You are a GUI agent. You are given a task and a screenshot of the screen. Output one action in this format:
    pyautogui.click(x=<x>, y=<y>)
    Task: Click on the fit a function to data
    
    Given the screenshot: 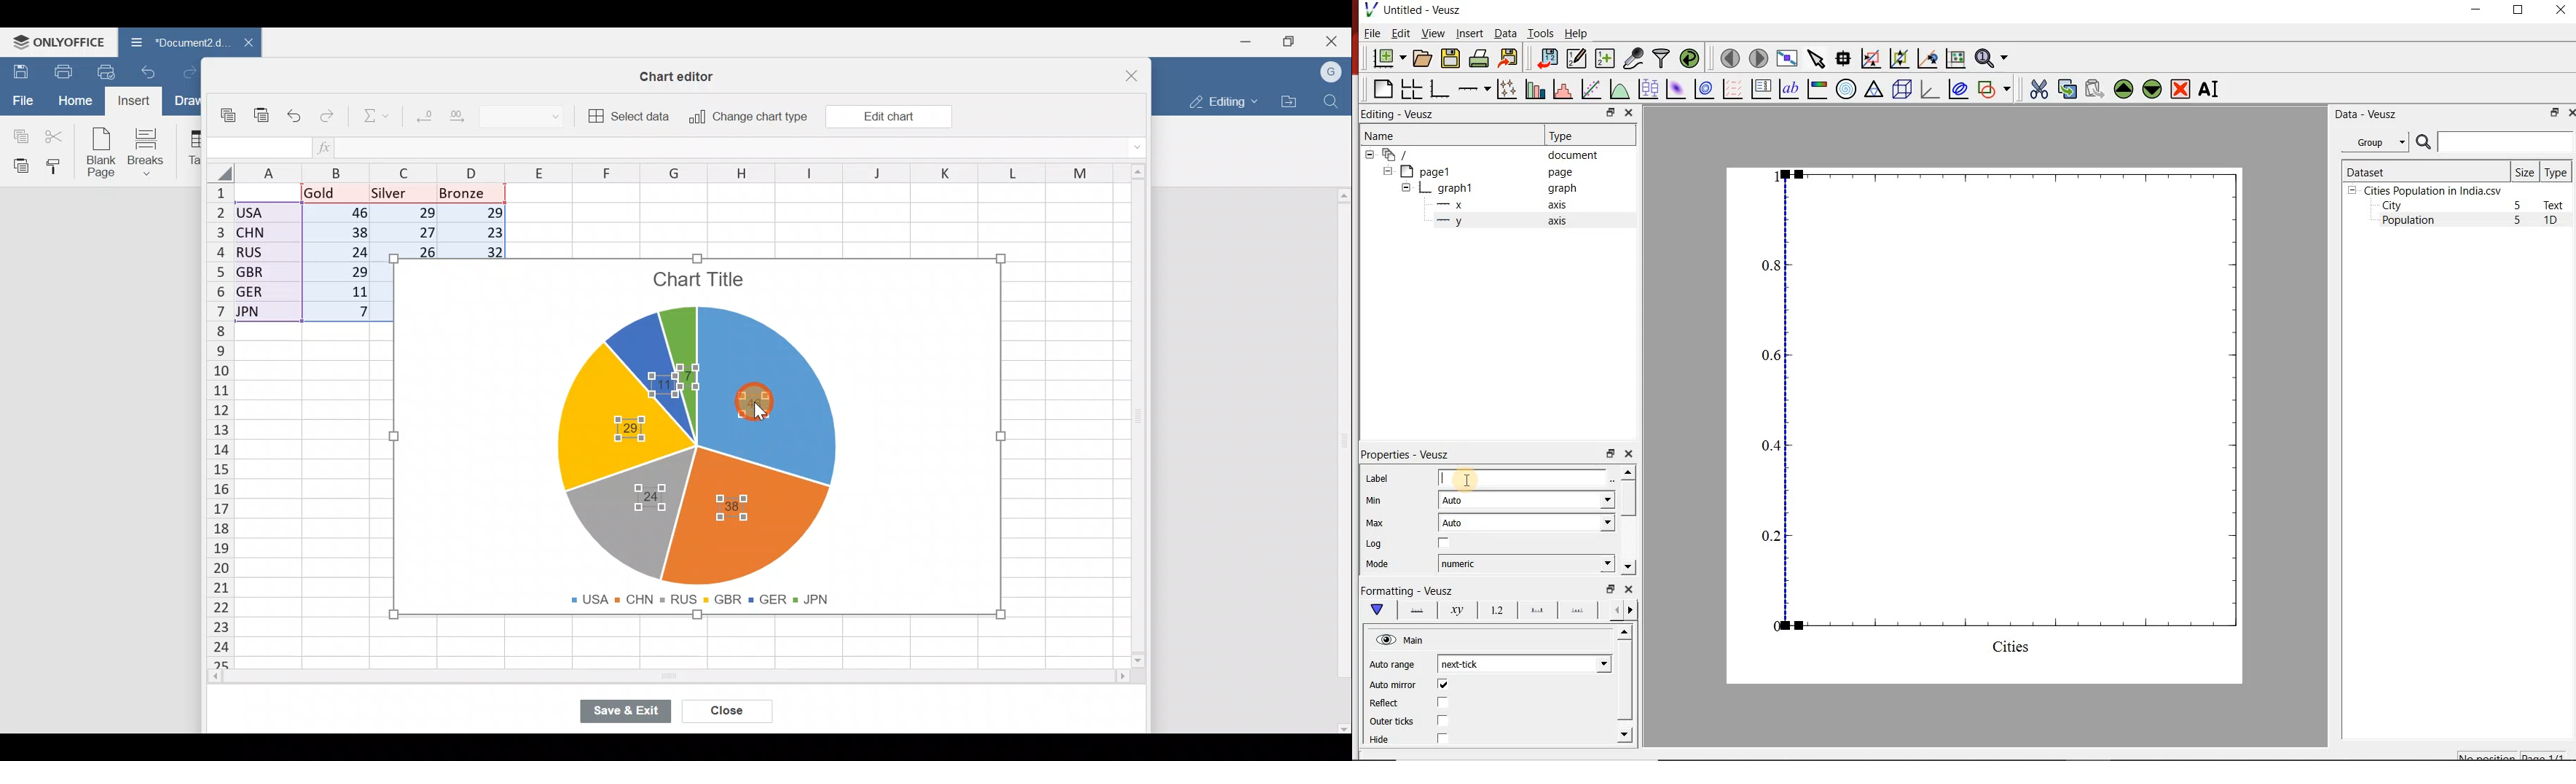 What is the action you would take?
    pyautogui.click(x=1590, y=88)
    